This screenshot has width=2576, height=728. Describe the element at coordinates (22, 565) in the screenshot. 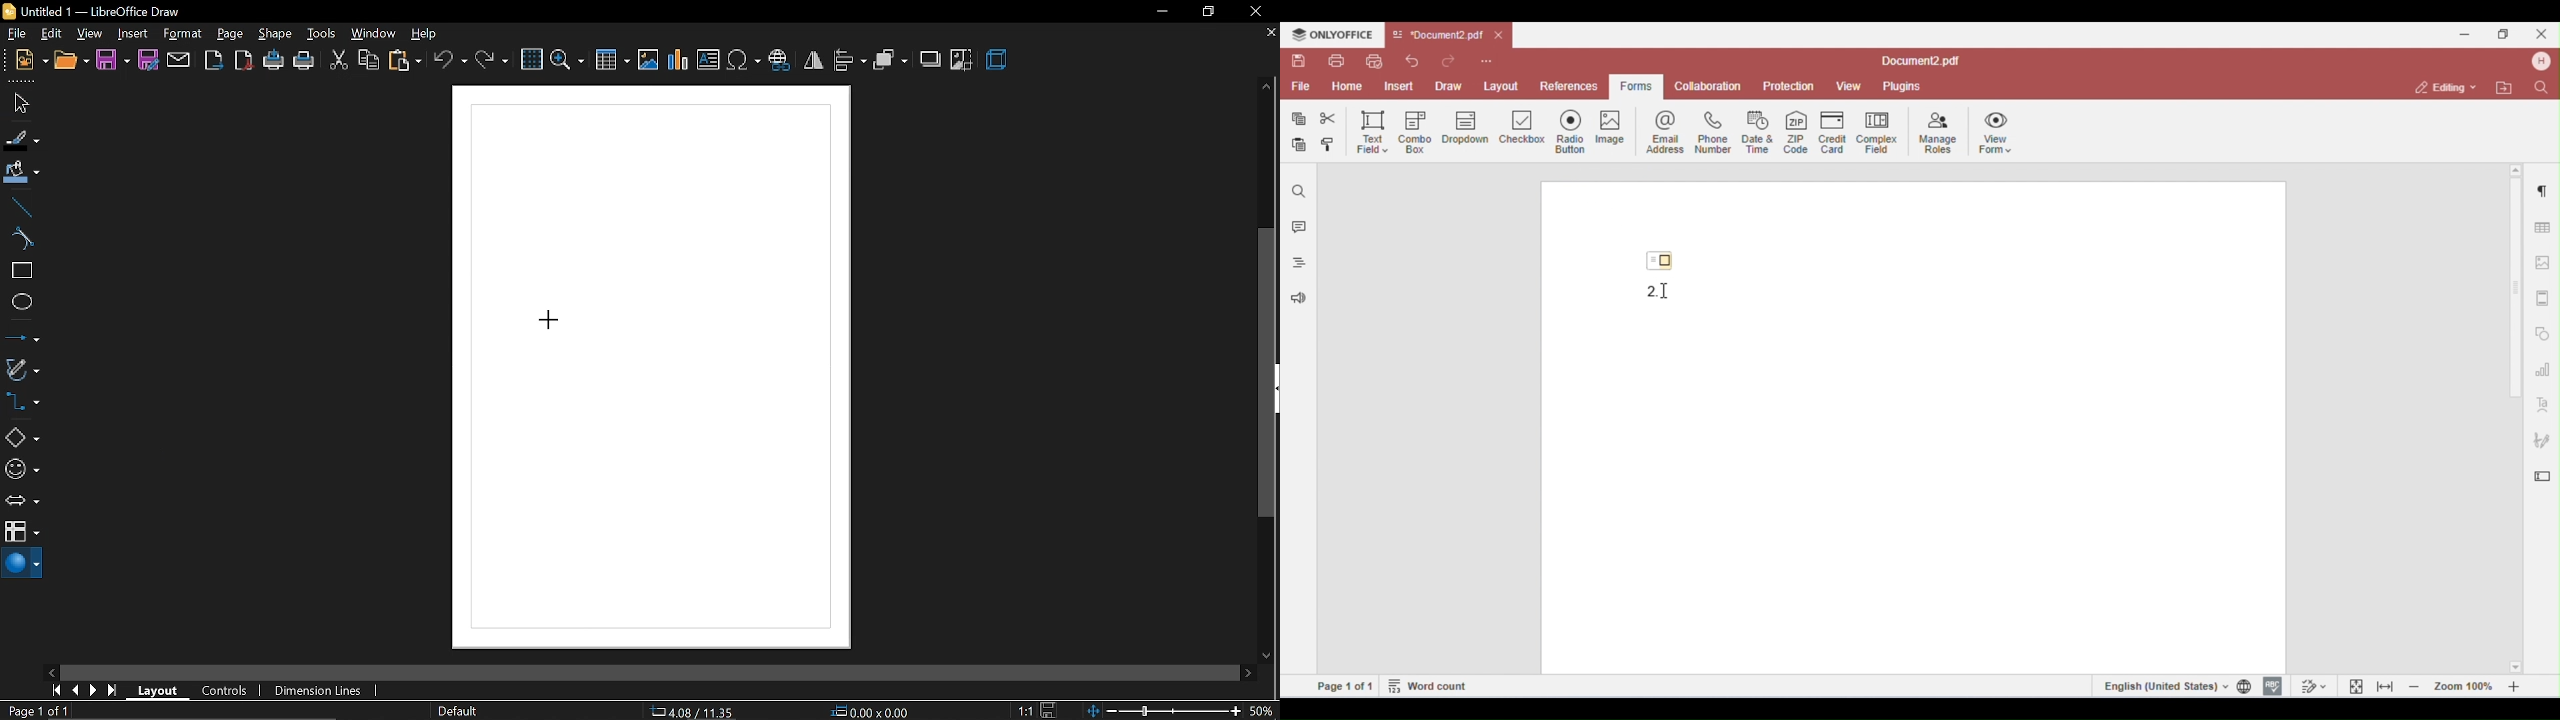

I see `3d shapes` at that location.